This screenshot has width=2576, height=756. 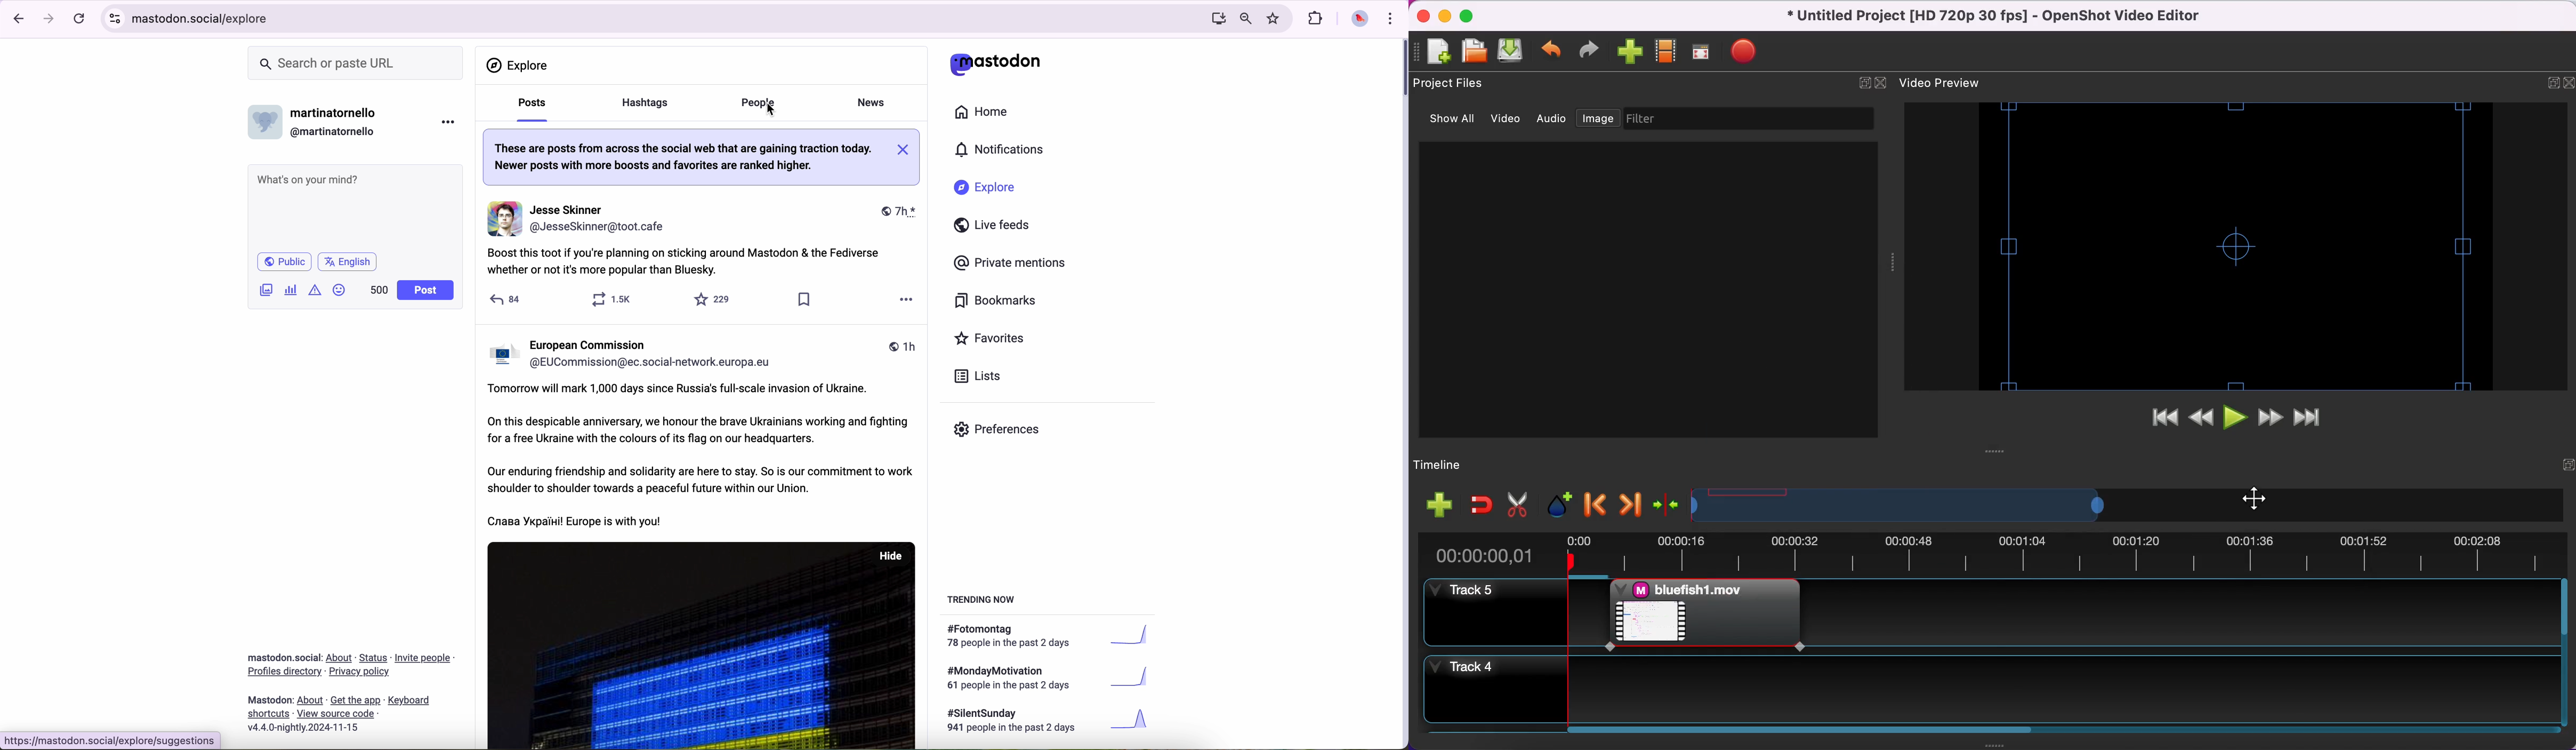 I want to click on cursor, so click(x=774, y=109).